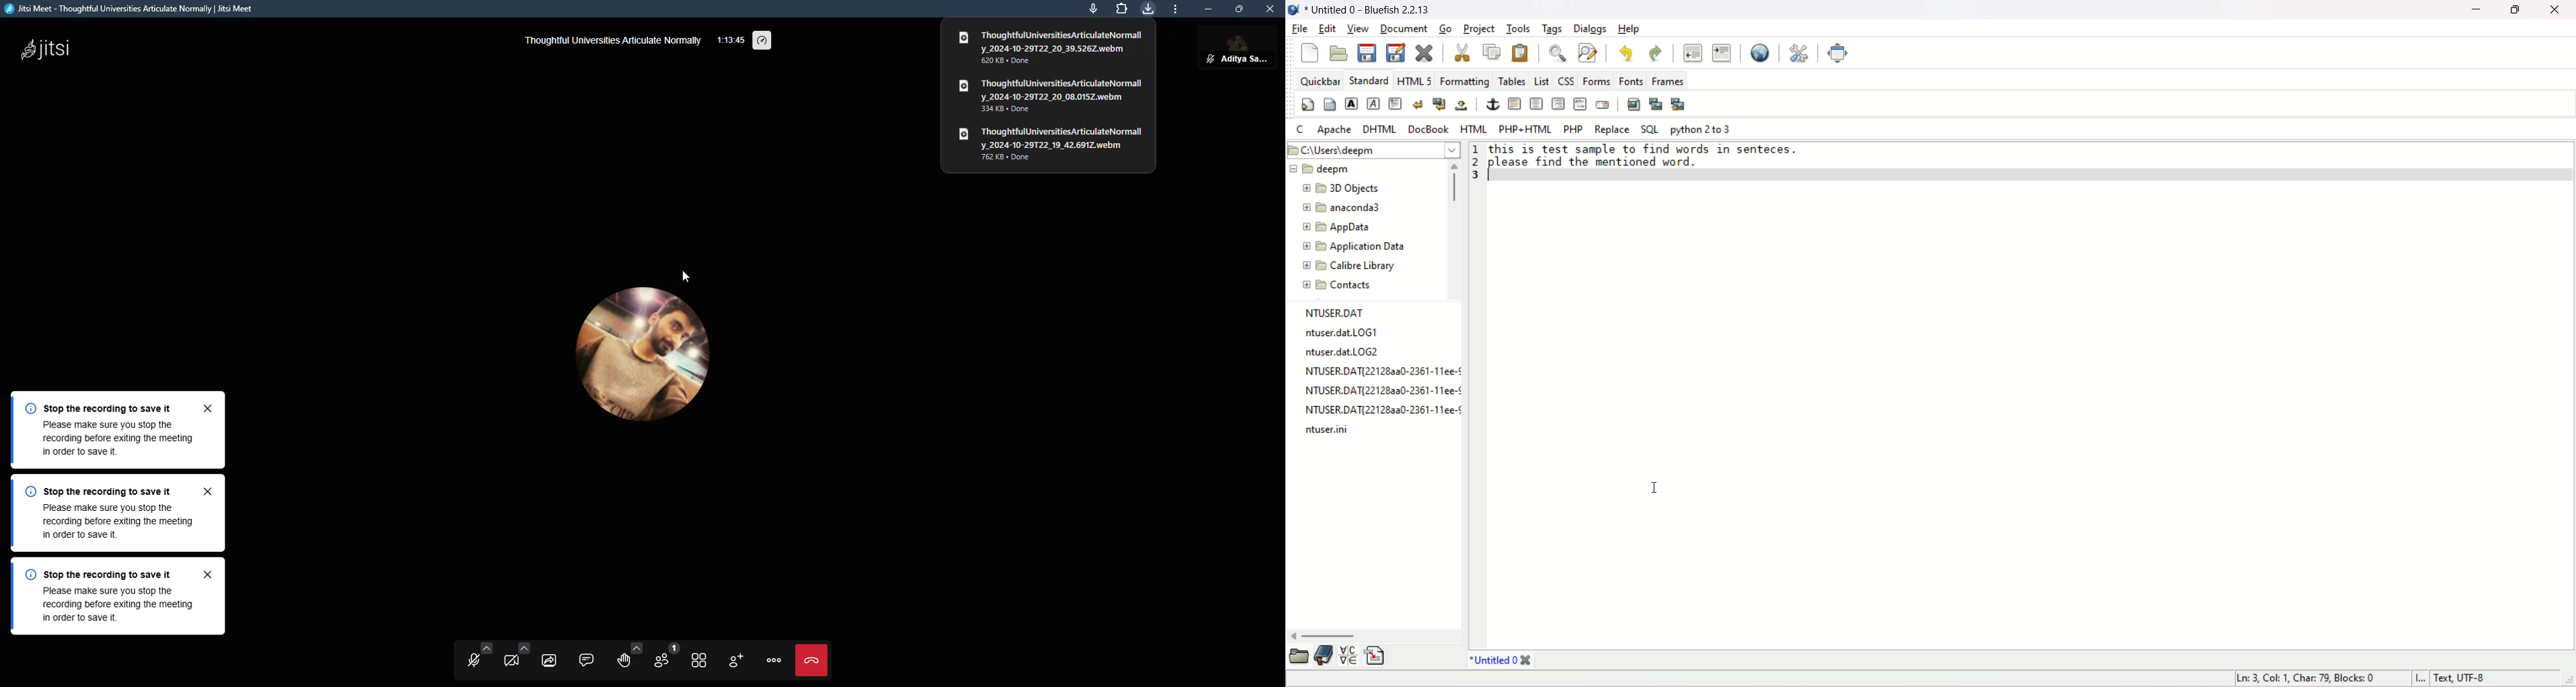 The width and height of the screenshot is (2576, 700). I want to click on ntuser.dat.LOG2, so click(1344, 353).